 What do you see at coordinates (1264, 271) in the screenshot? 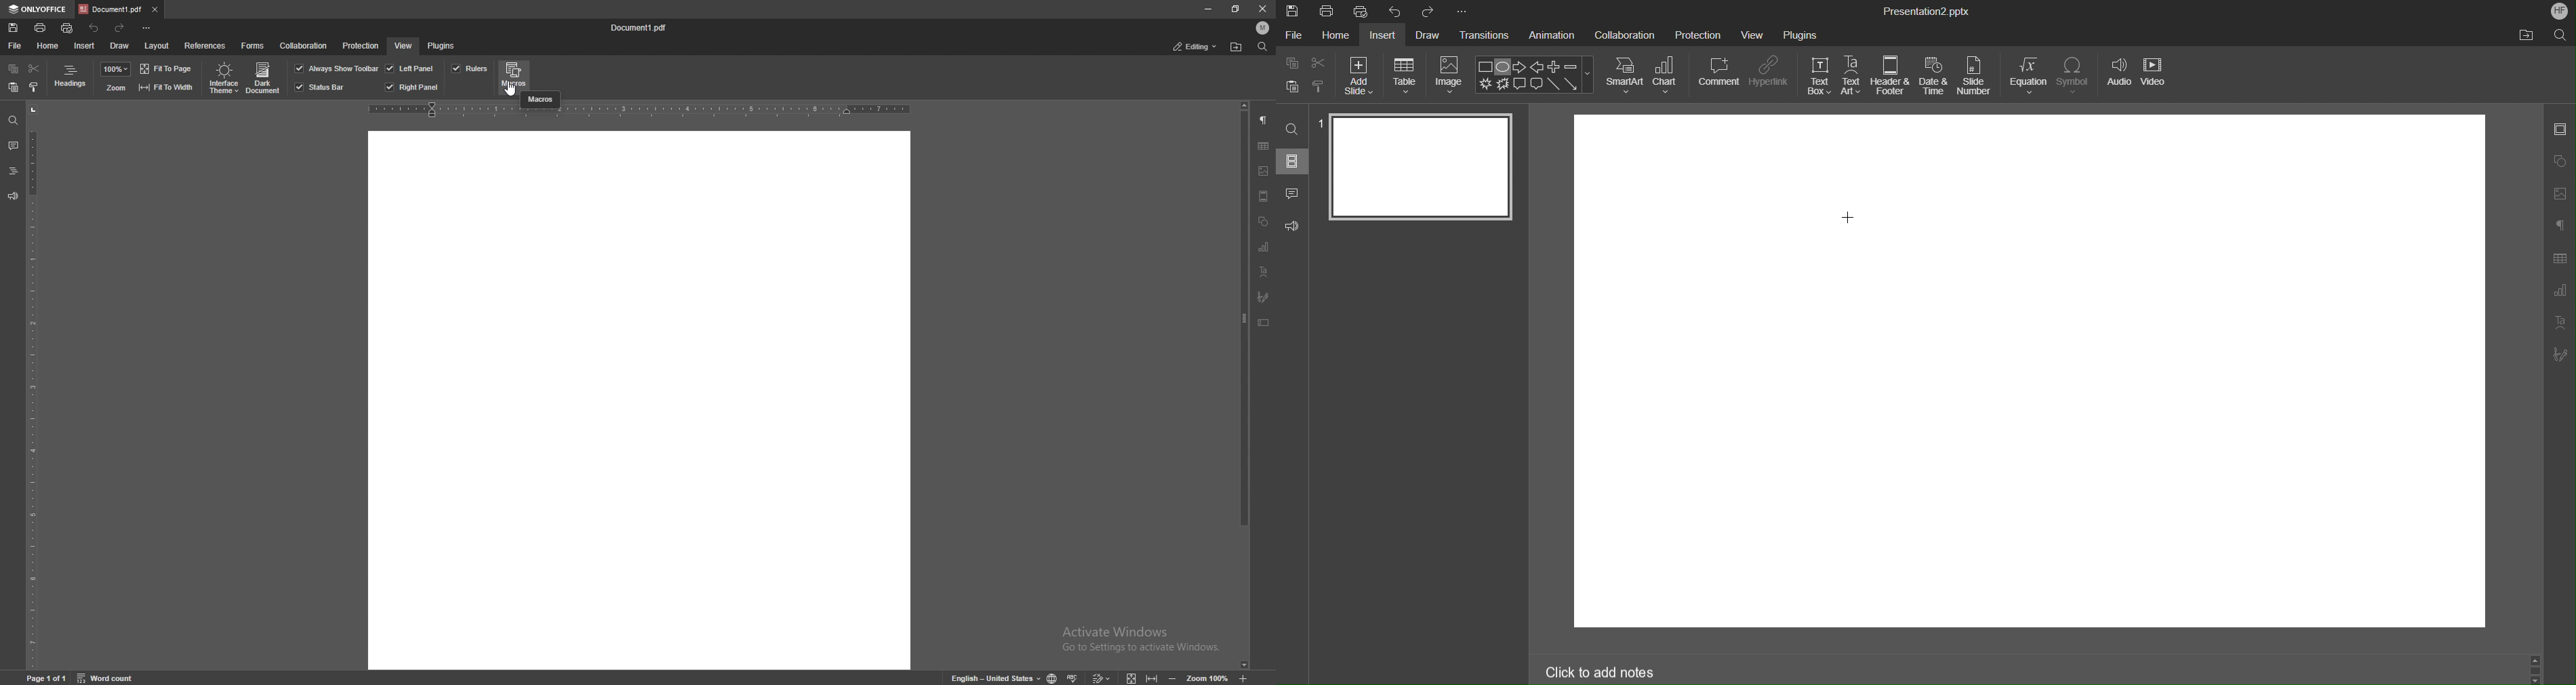
I see `text art` at bounding box center [1264, 271].